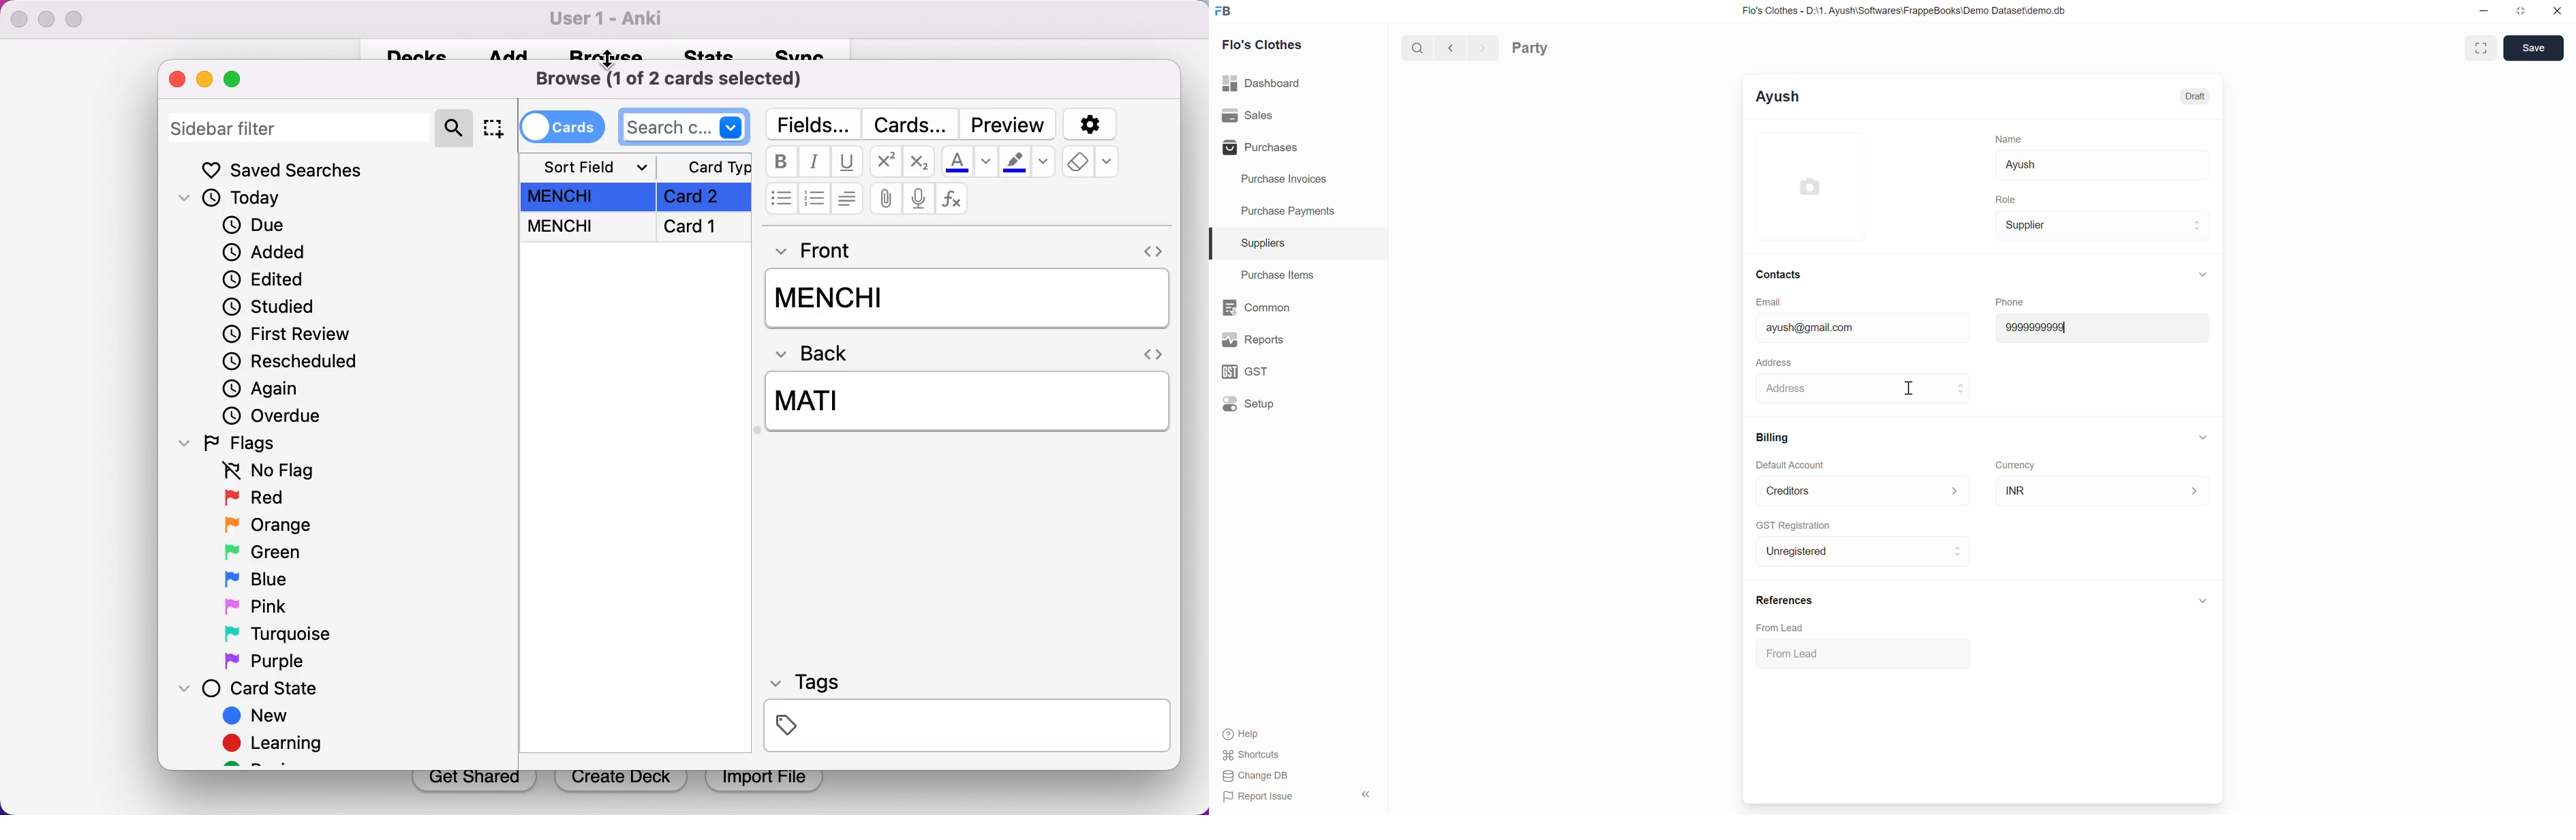 This screenshot has height=840, width=2576. What do you see at coordinates (260, 553) in the screenshot?
I see `green` at bounding box center [260, 553].